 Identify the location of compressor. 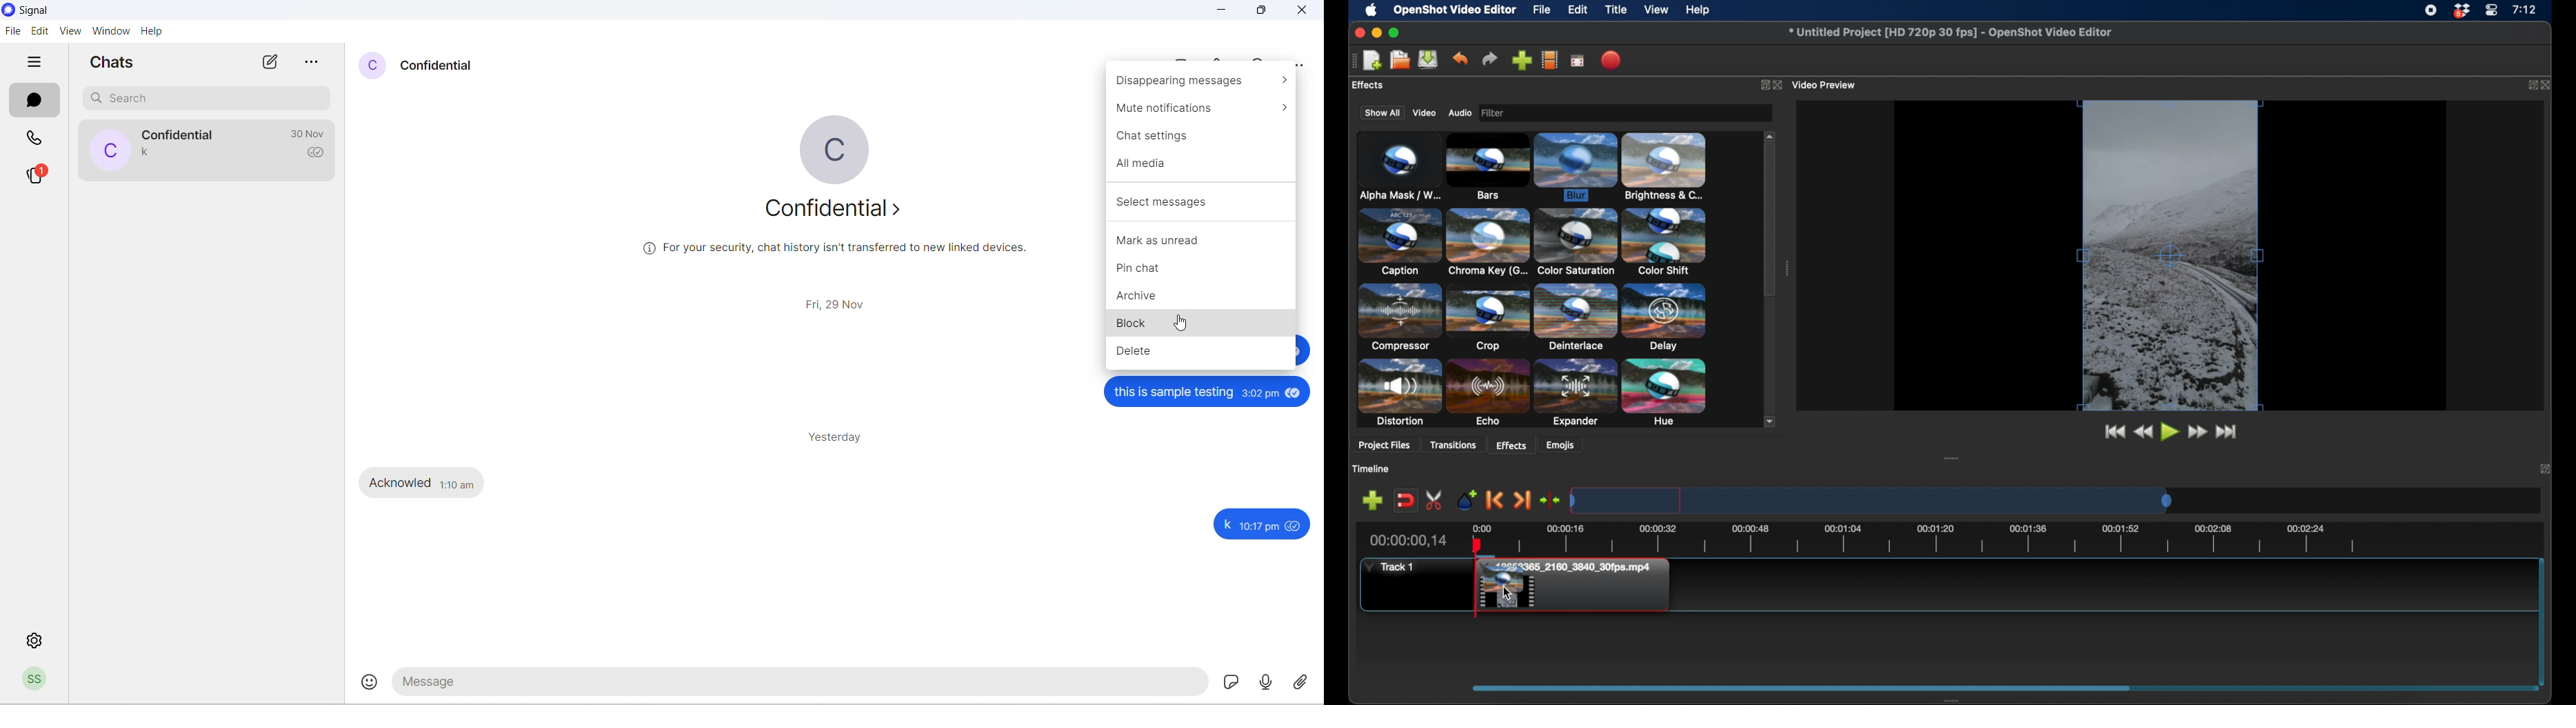
(1398, 317).